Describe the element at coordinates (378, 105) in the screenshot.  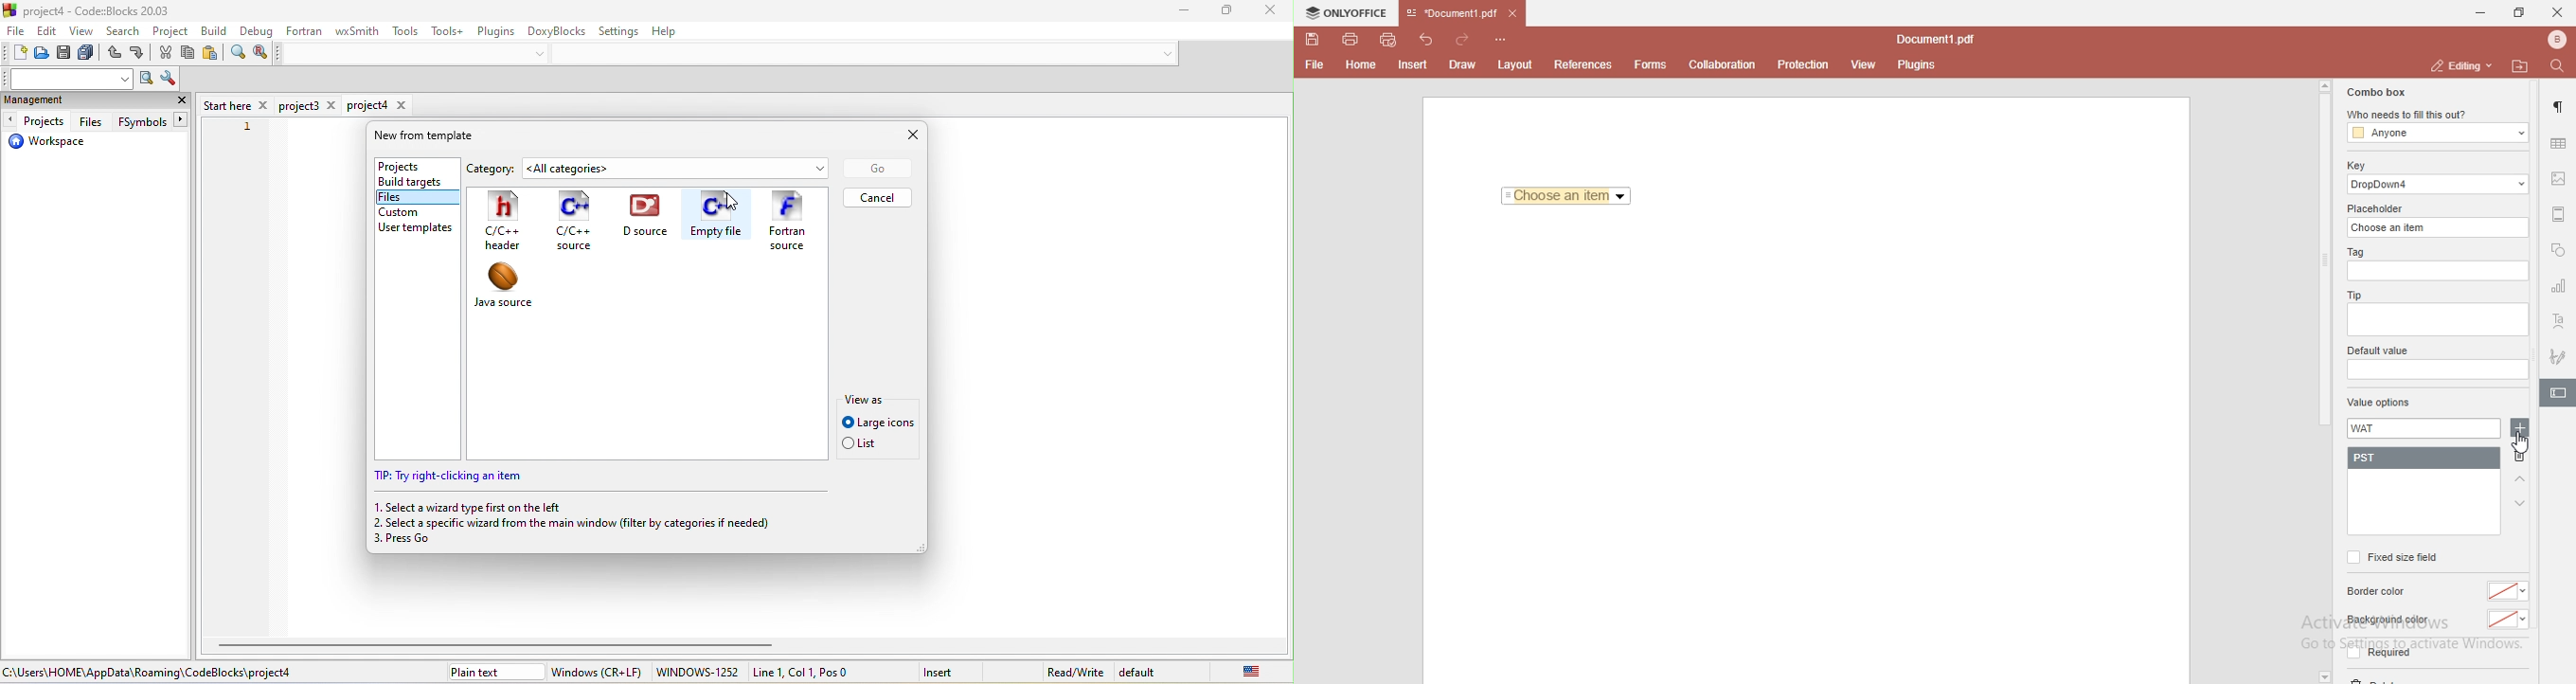
I see `project4` at that location.